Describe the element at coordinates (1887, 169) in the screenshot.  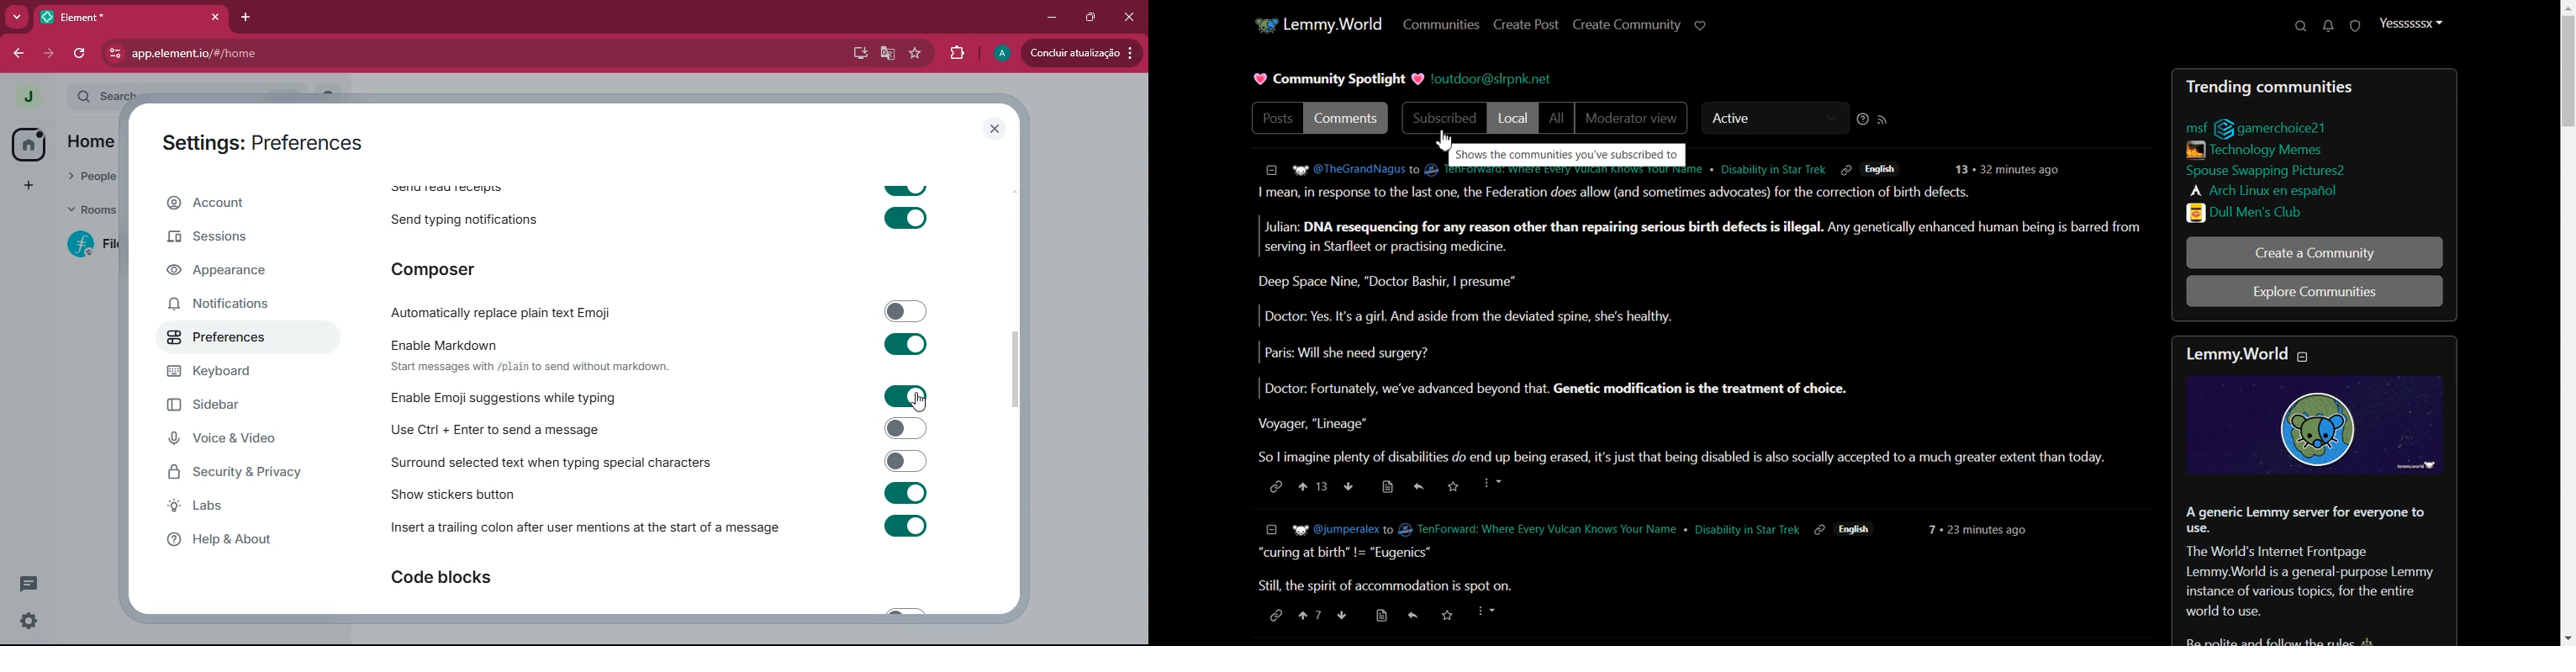
I see `english` at that location.